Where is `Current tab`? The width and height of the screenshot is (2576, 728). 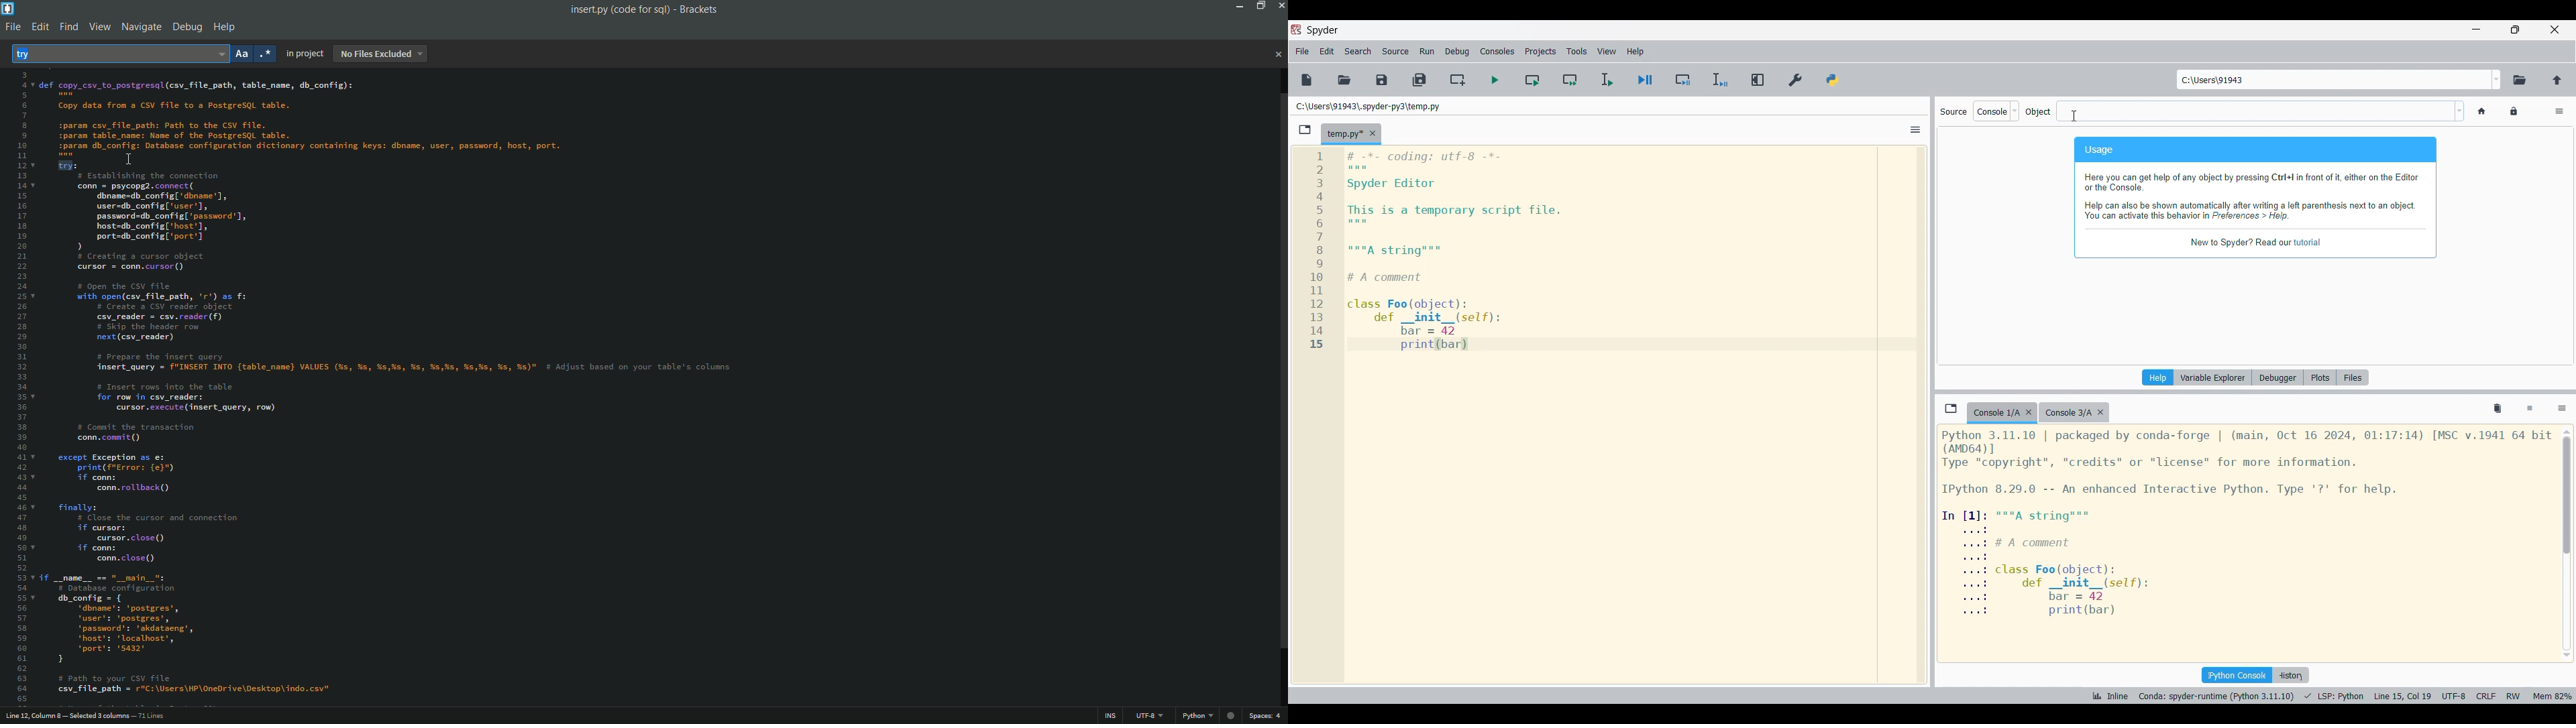
Current tab is located at coordinates (1343, 134).